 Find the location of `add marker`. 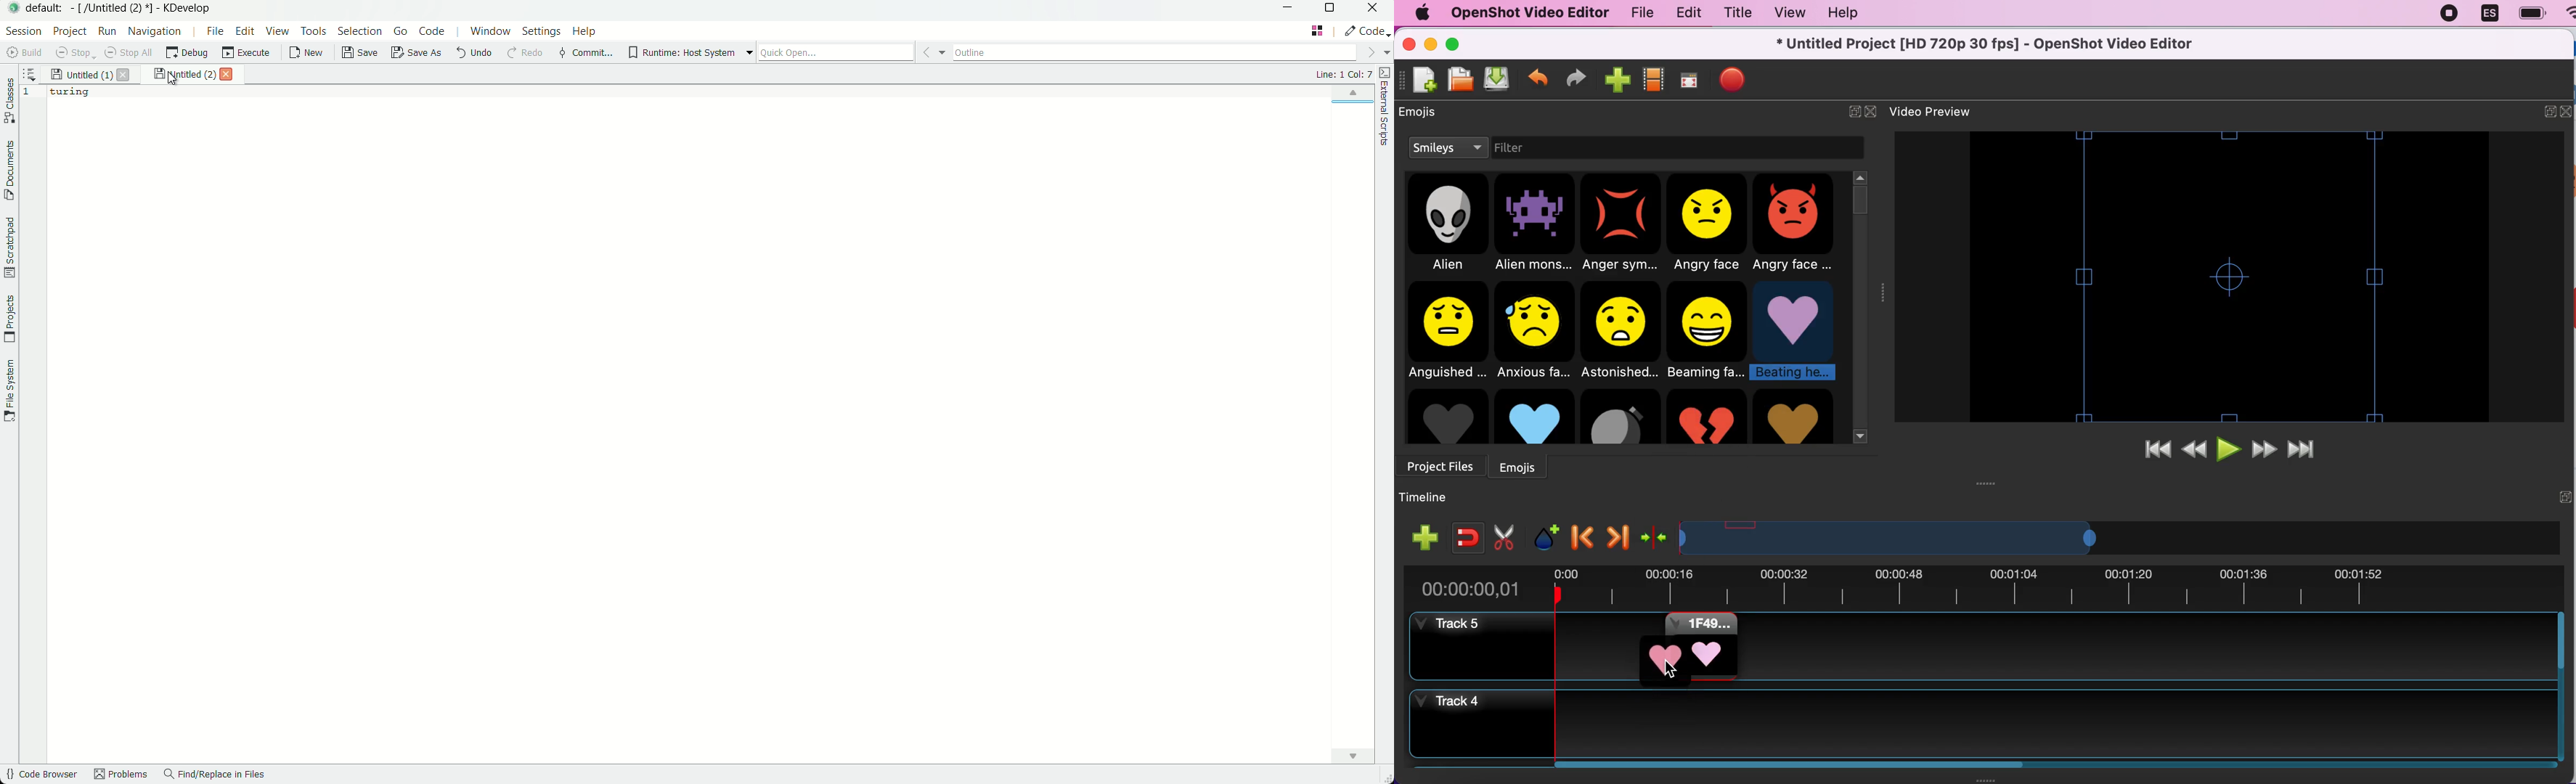

add marker is located at coordinates (1544, 534).